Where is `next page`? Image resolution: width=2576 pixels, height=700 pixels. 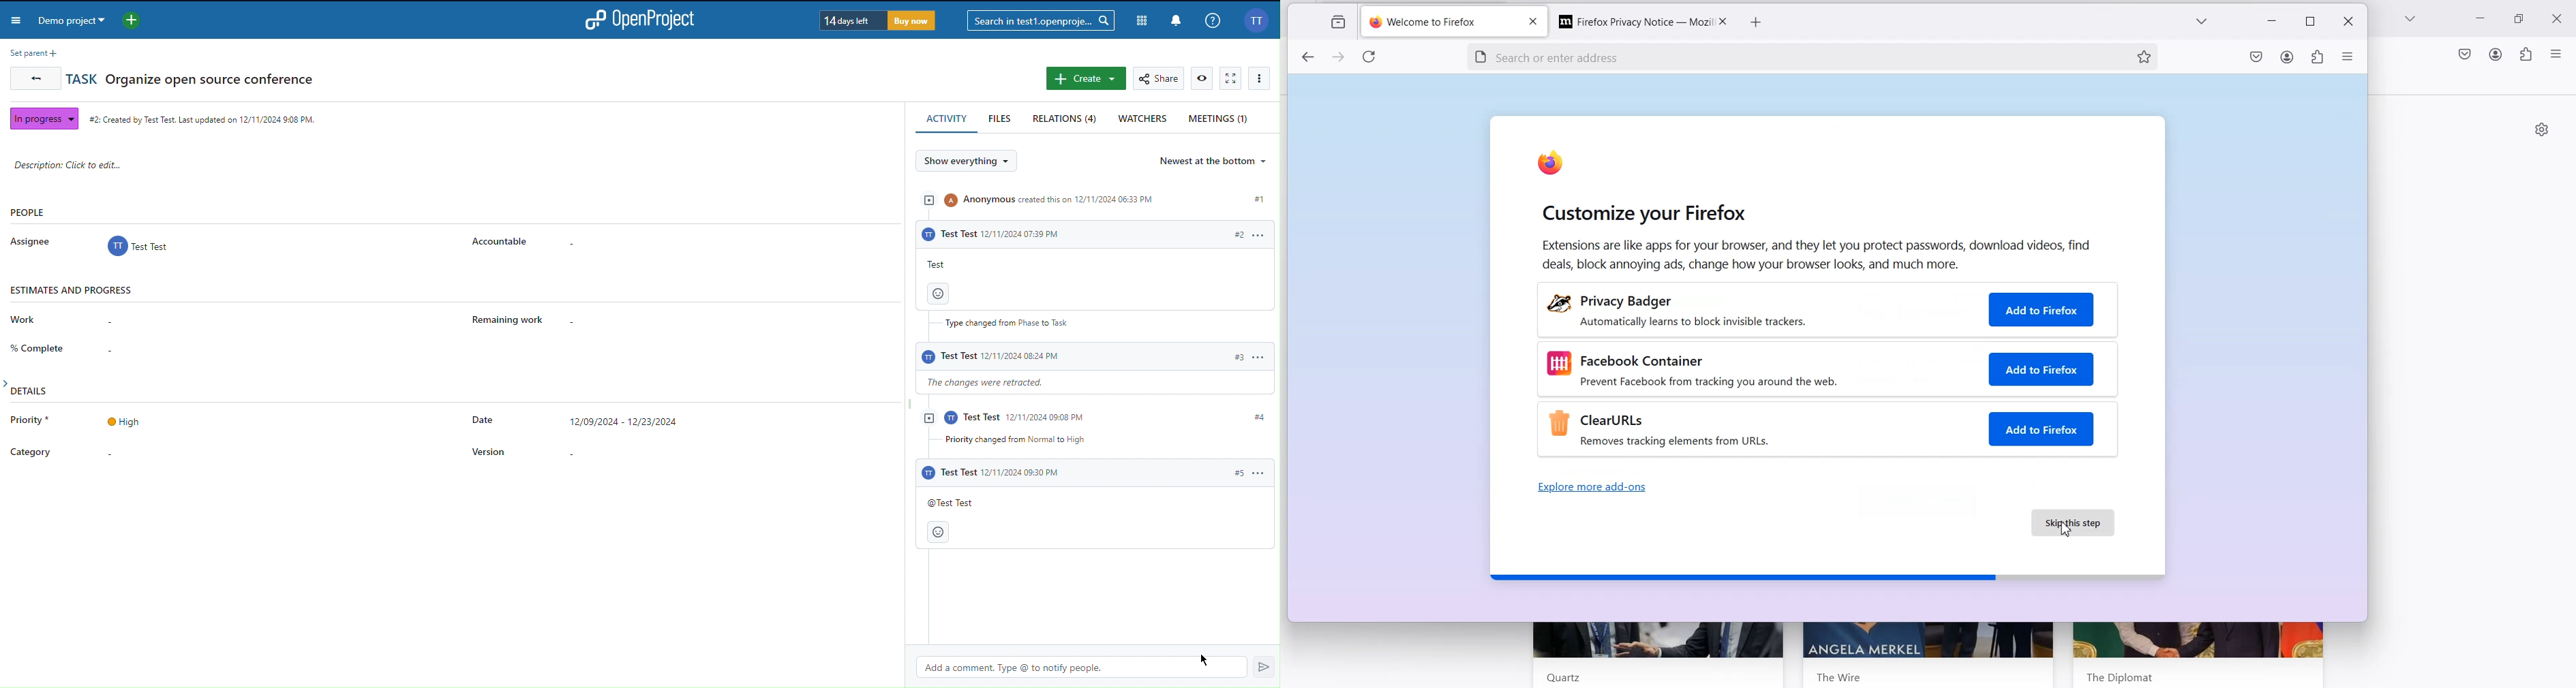
next page is located at coordinates (1340, 59).